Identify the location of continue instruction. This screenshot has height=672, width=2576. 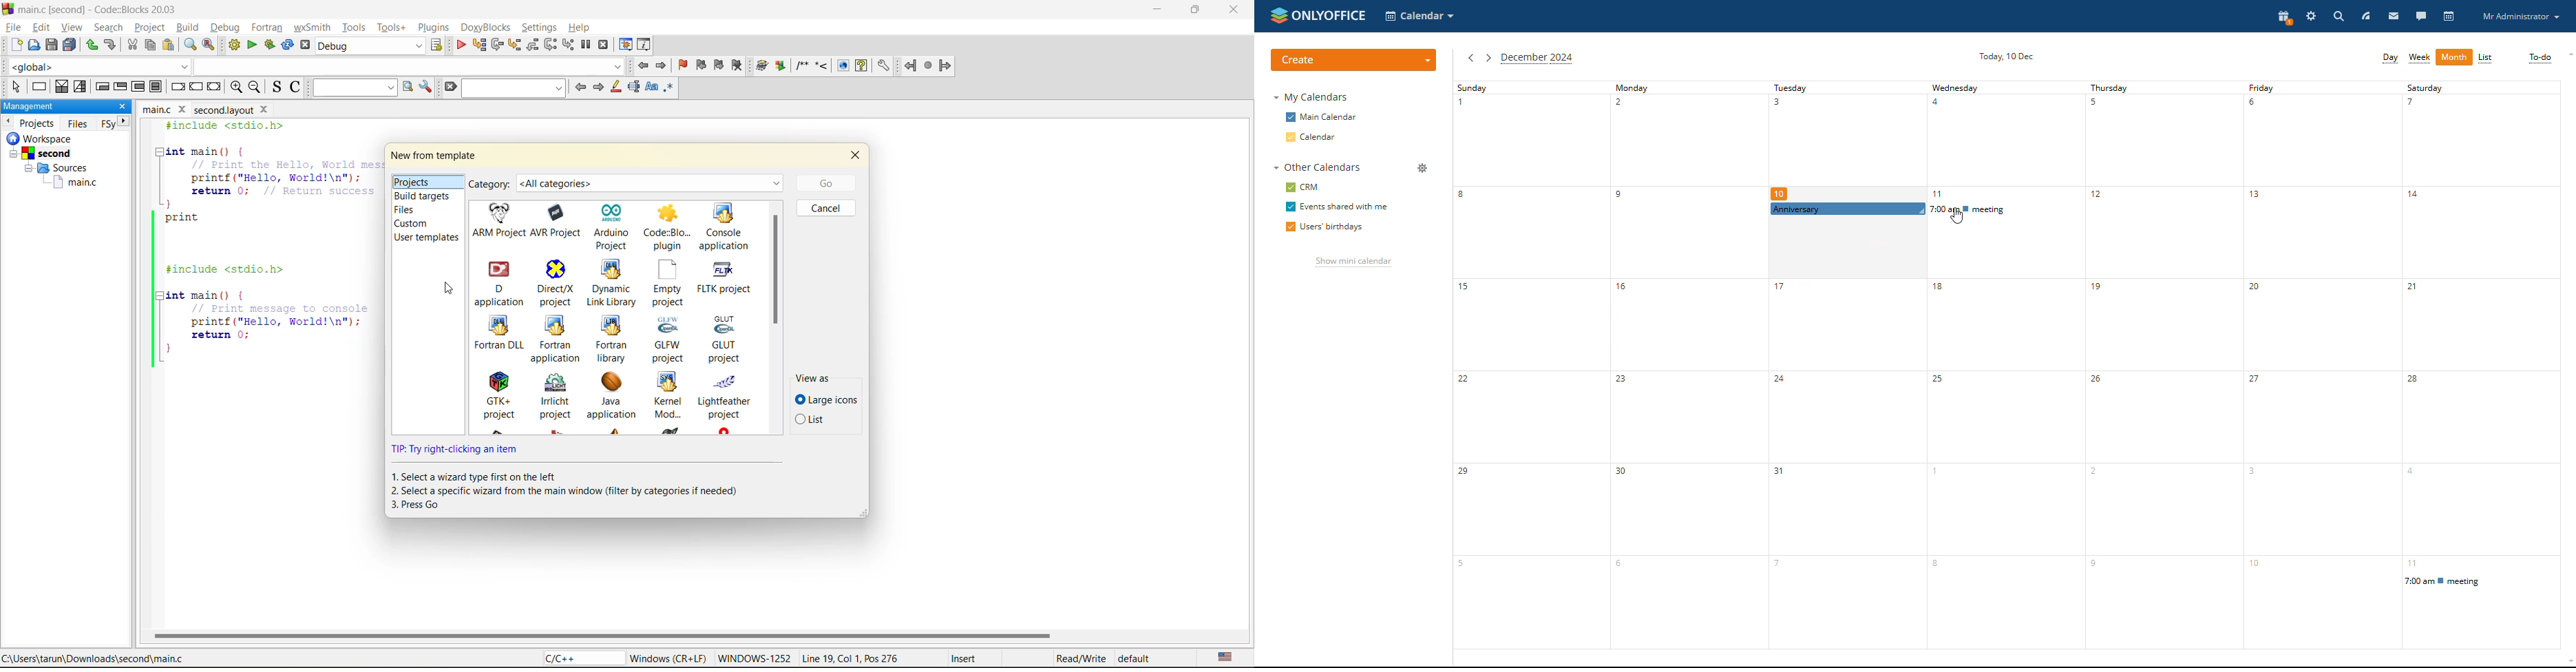
(196, 86).